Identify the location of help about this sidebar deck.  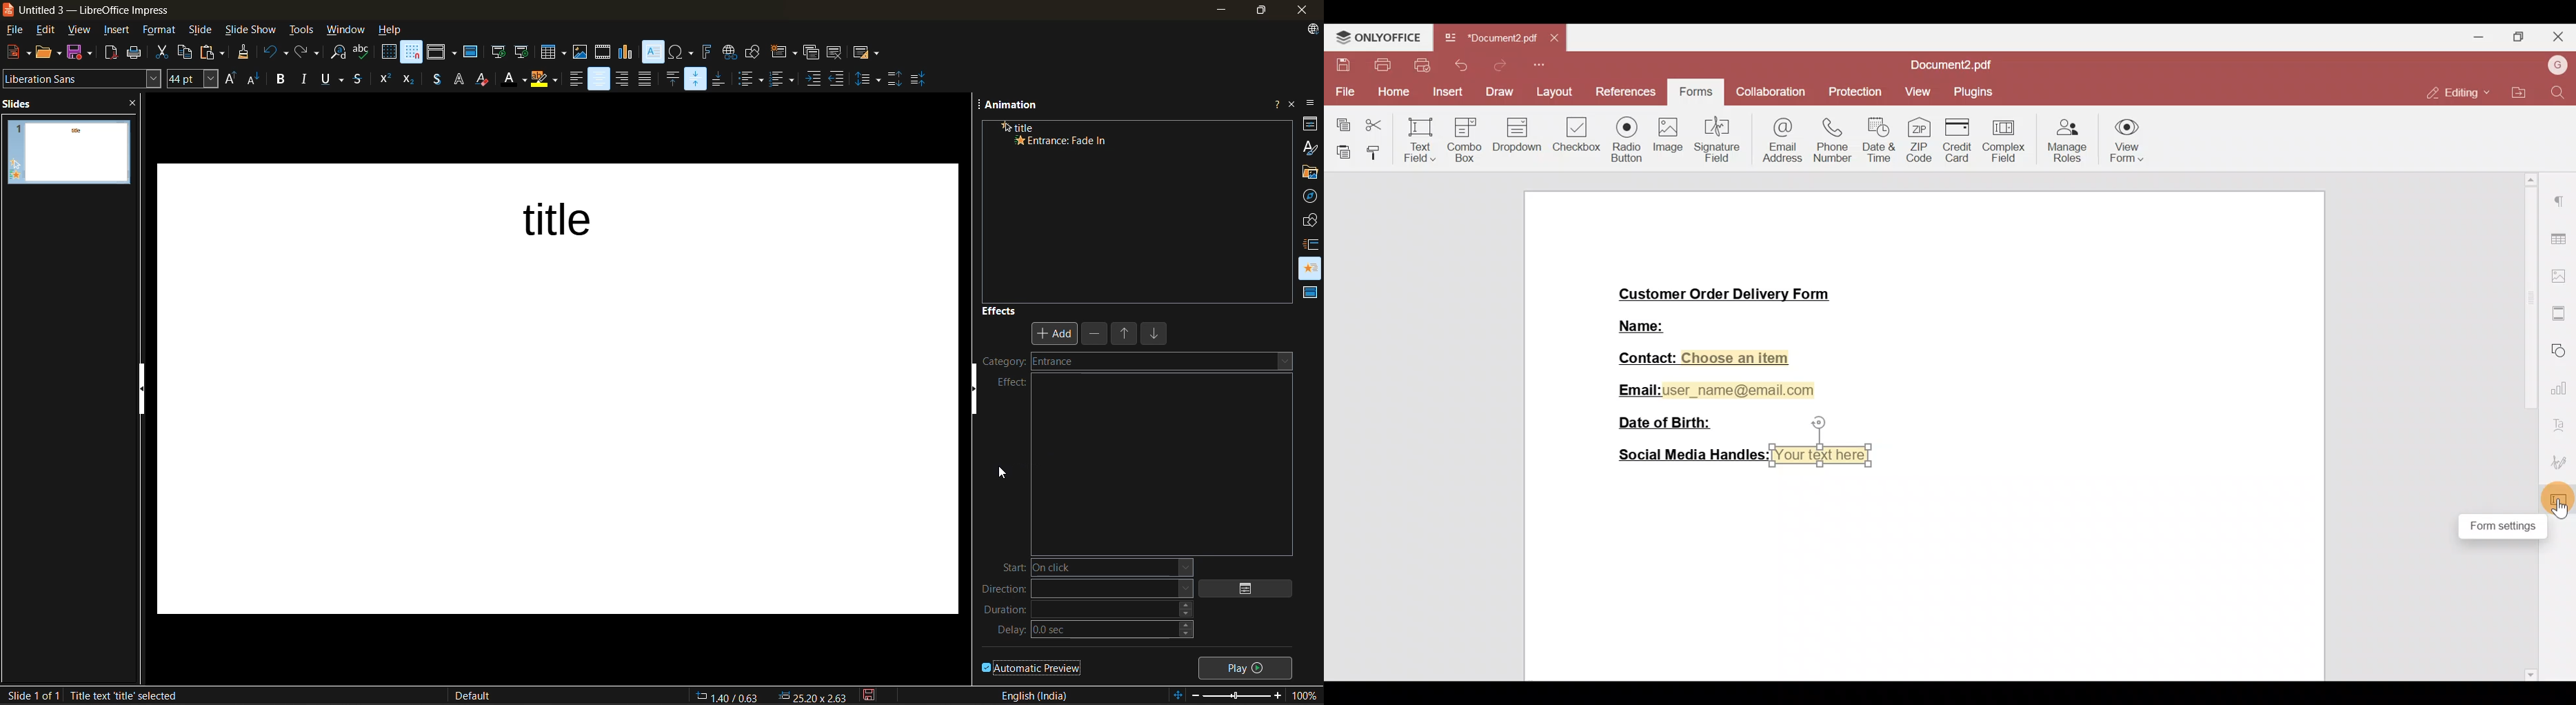
(1276, 101).